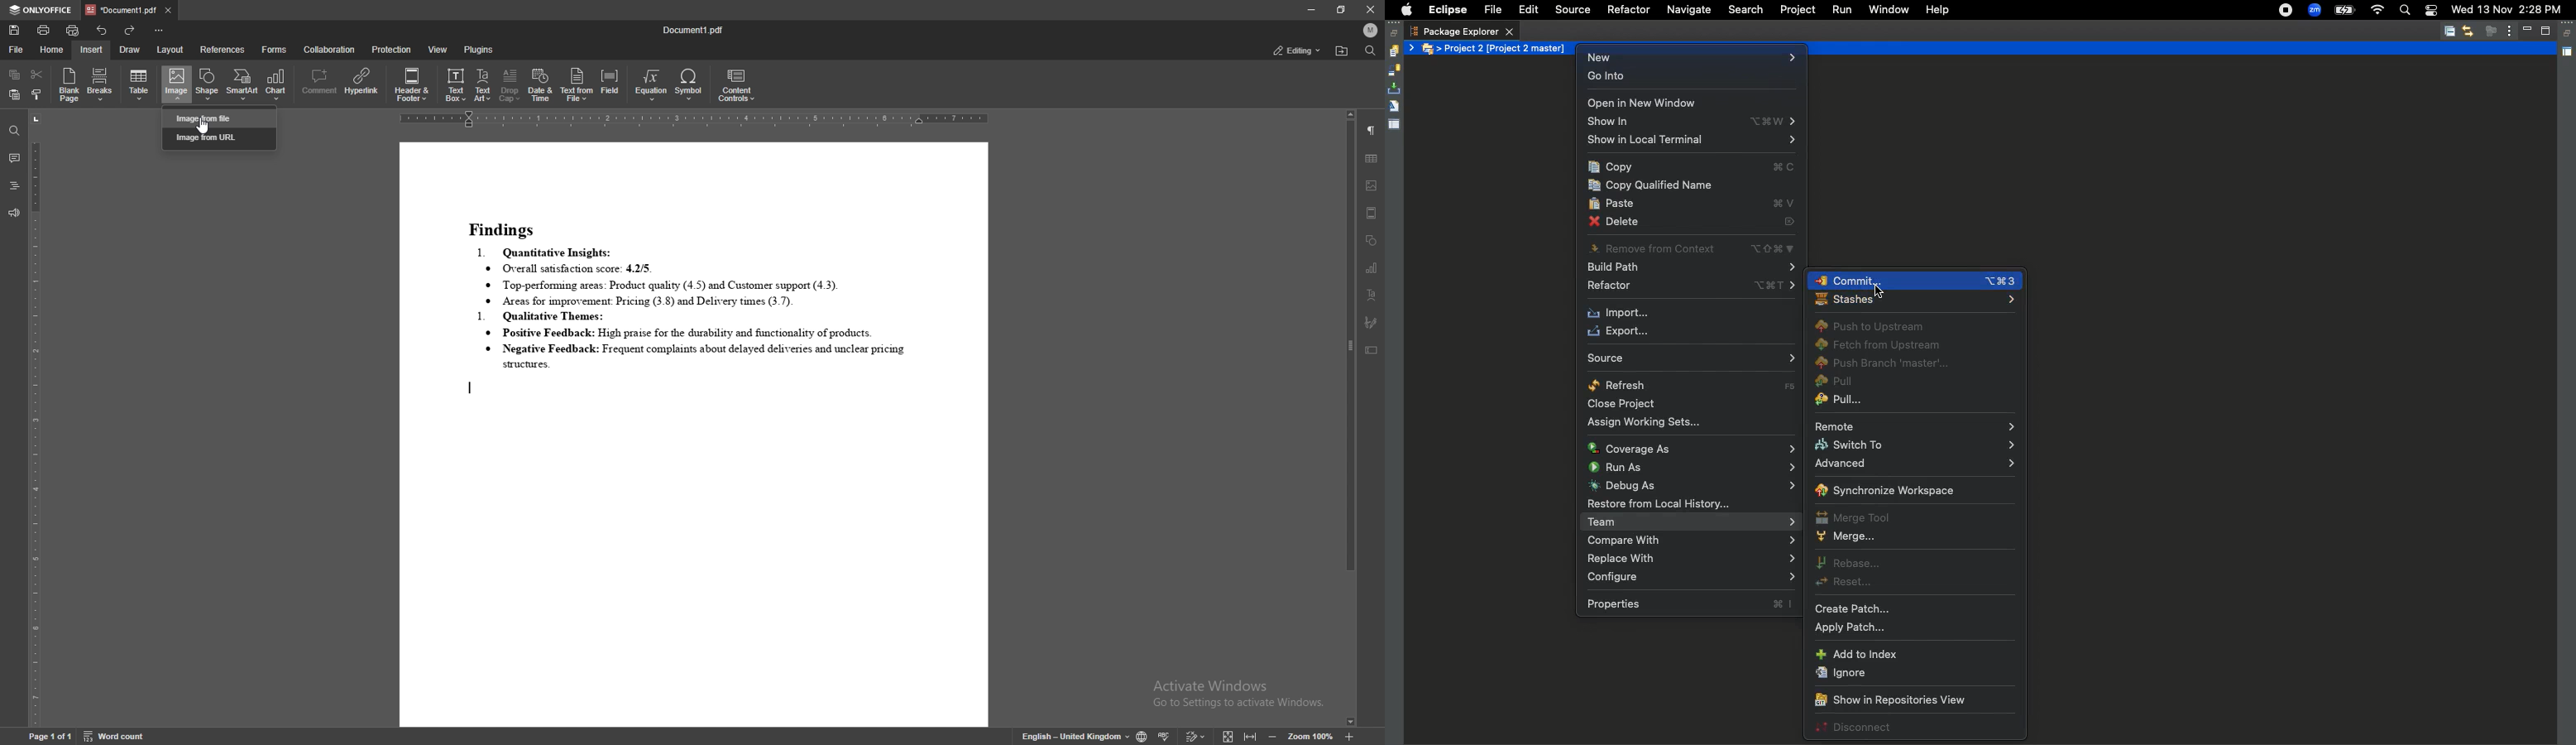 The image size is (2576, 756). I want to click on header and footer, so click(413, 85).